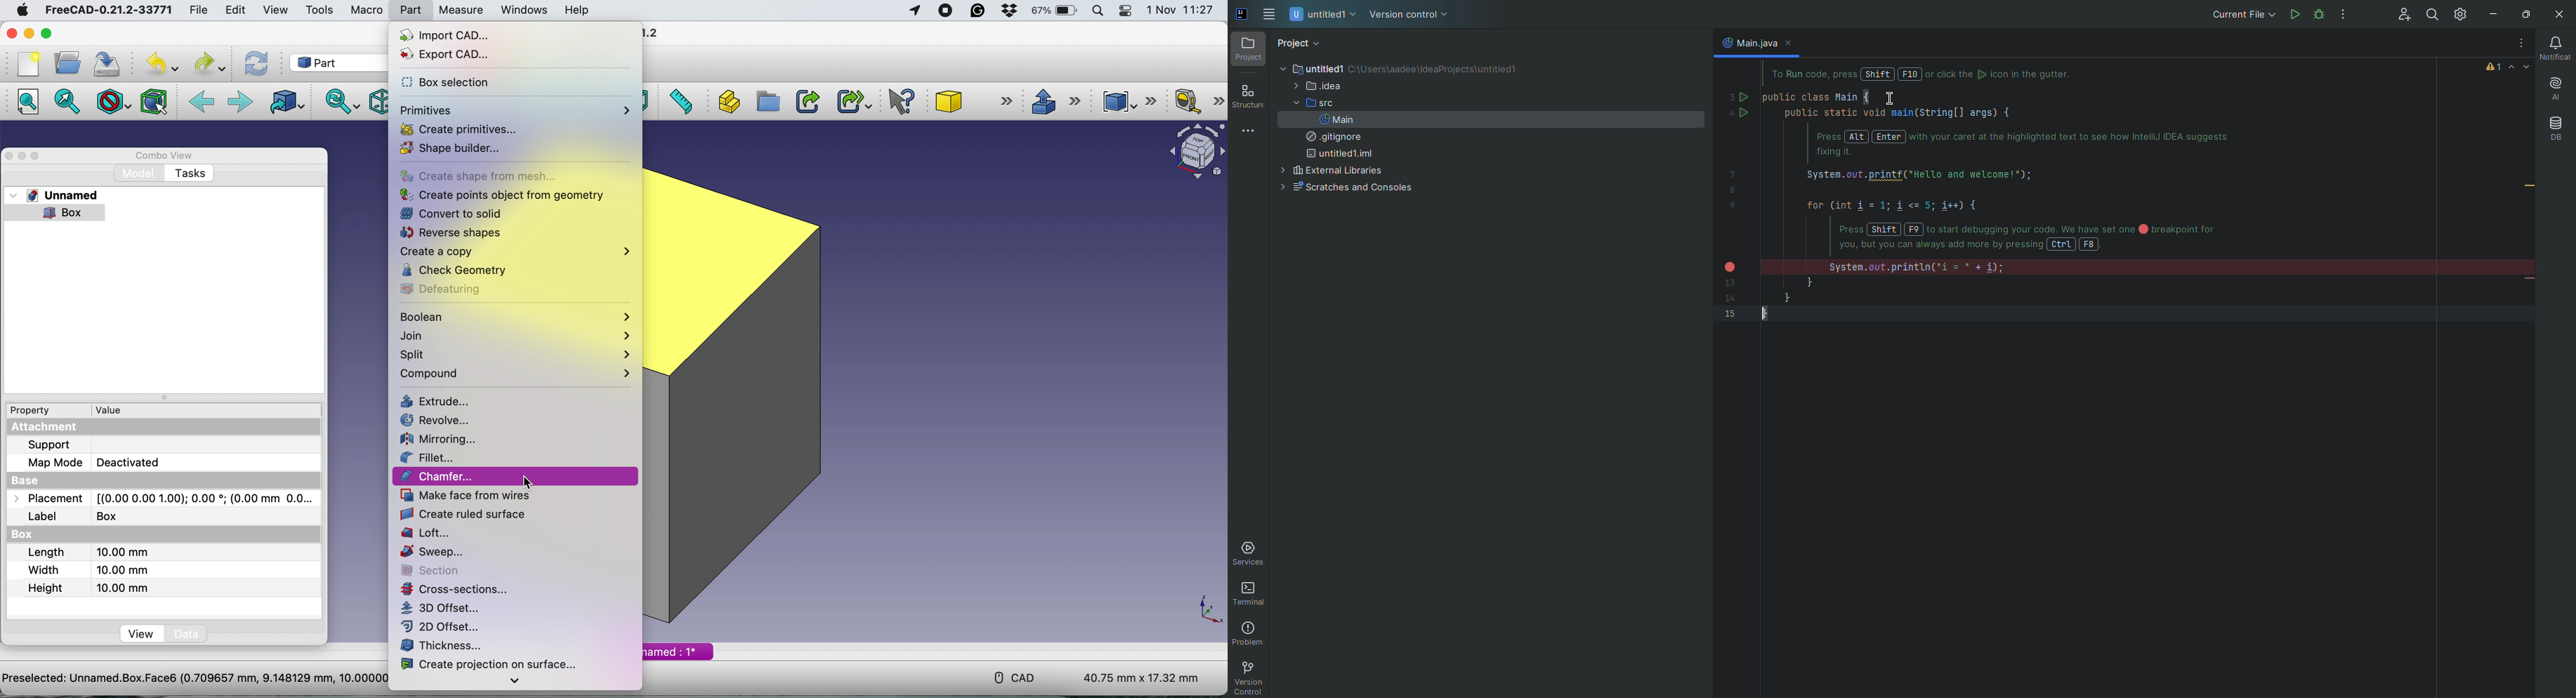 The width and height of the screenshot is (2576, 700). Describe the element at coordinates (84, 588) in the screenshot. I see `height` at that location.